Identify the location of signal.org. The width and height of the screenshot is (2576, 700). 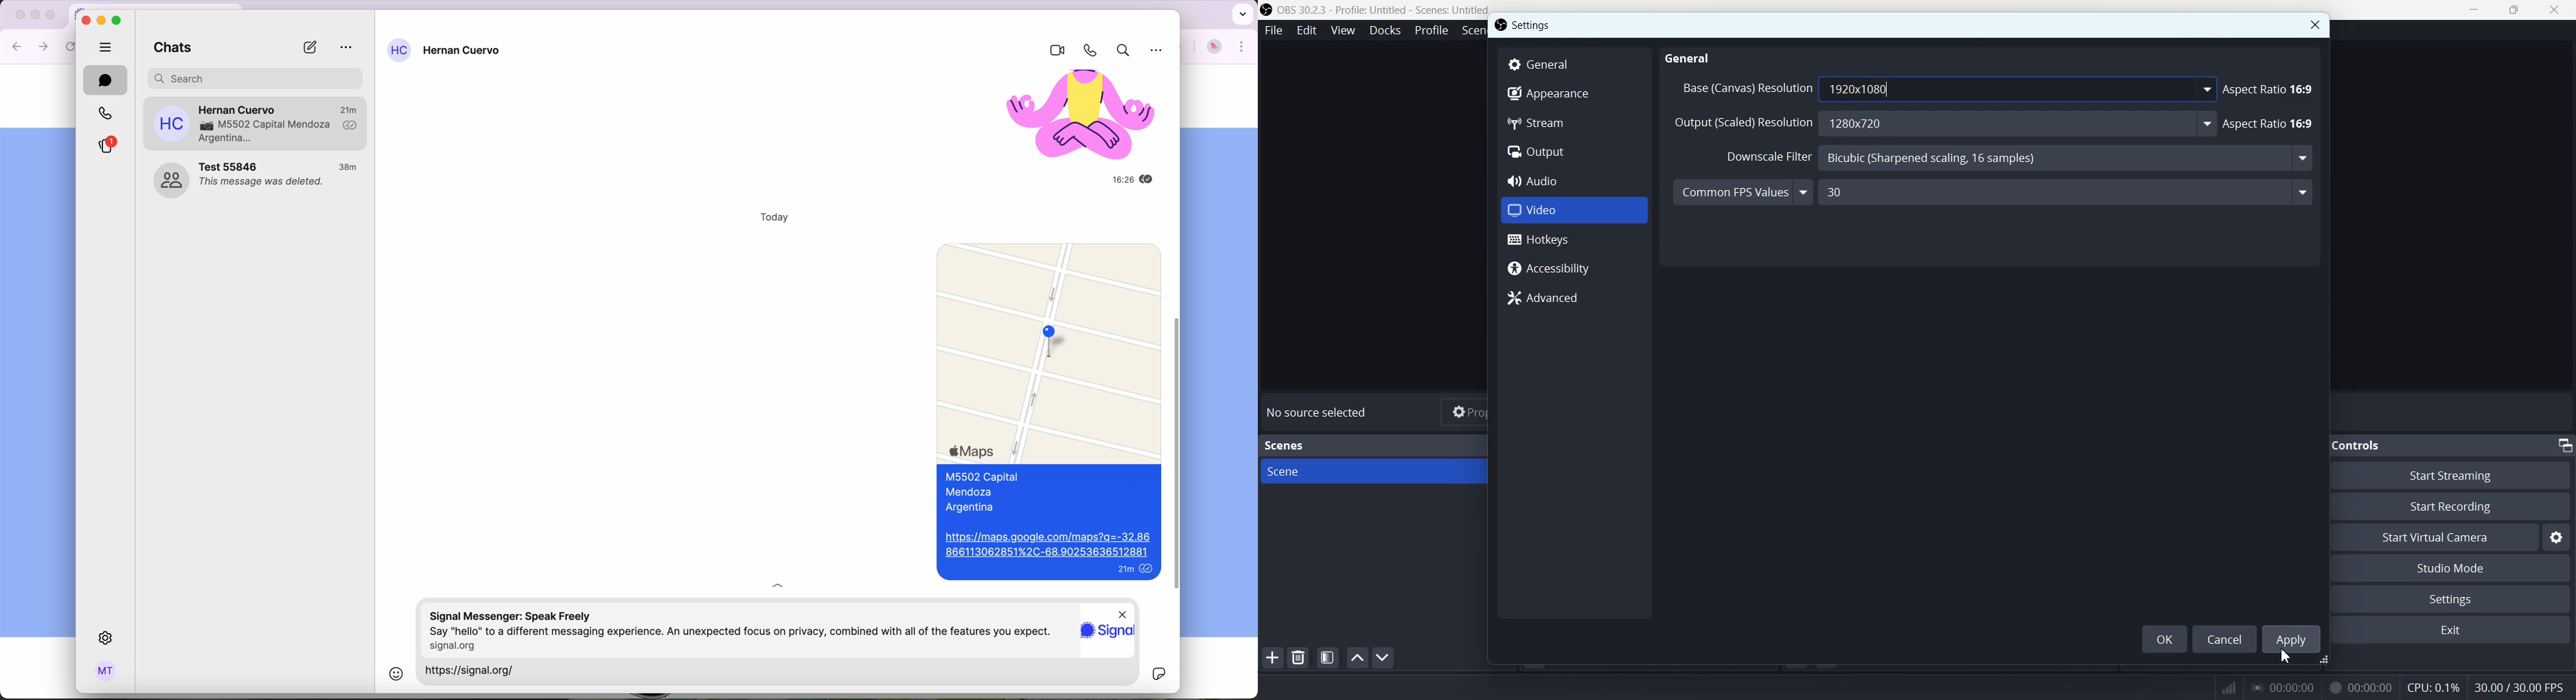
(458, 645).